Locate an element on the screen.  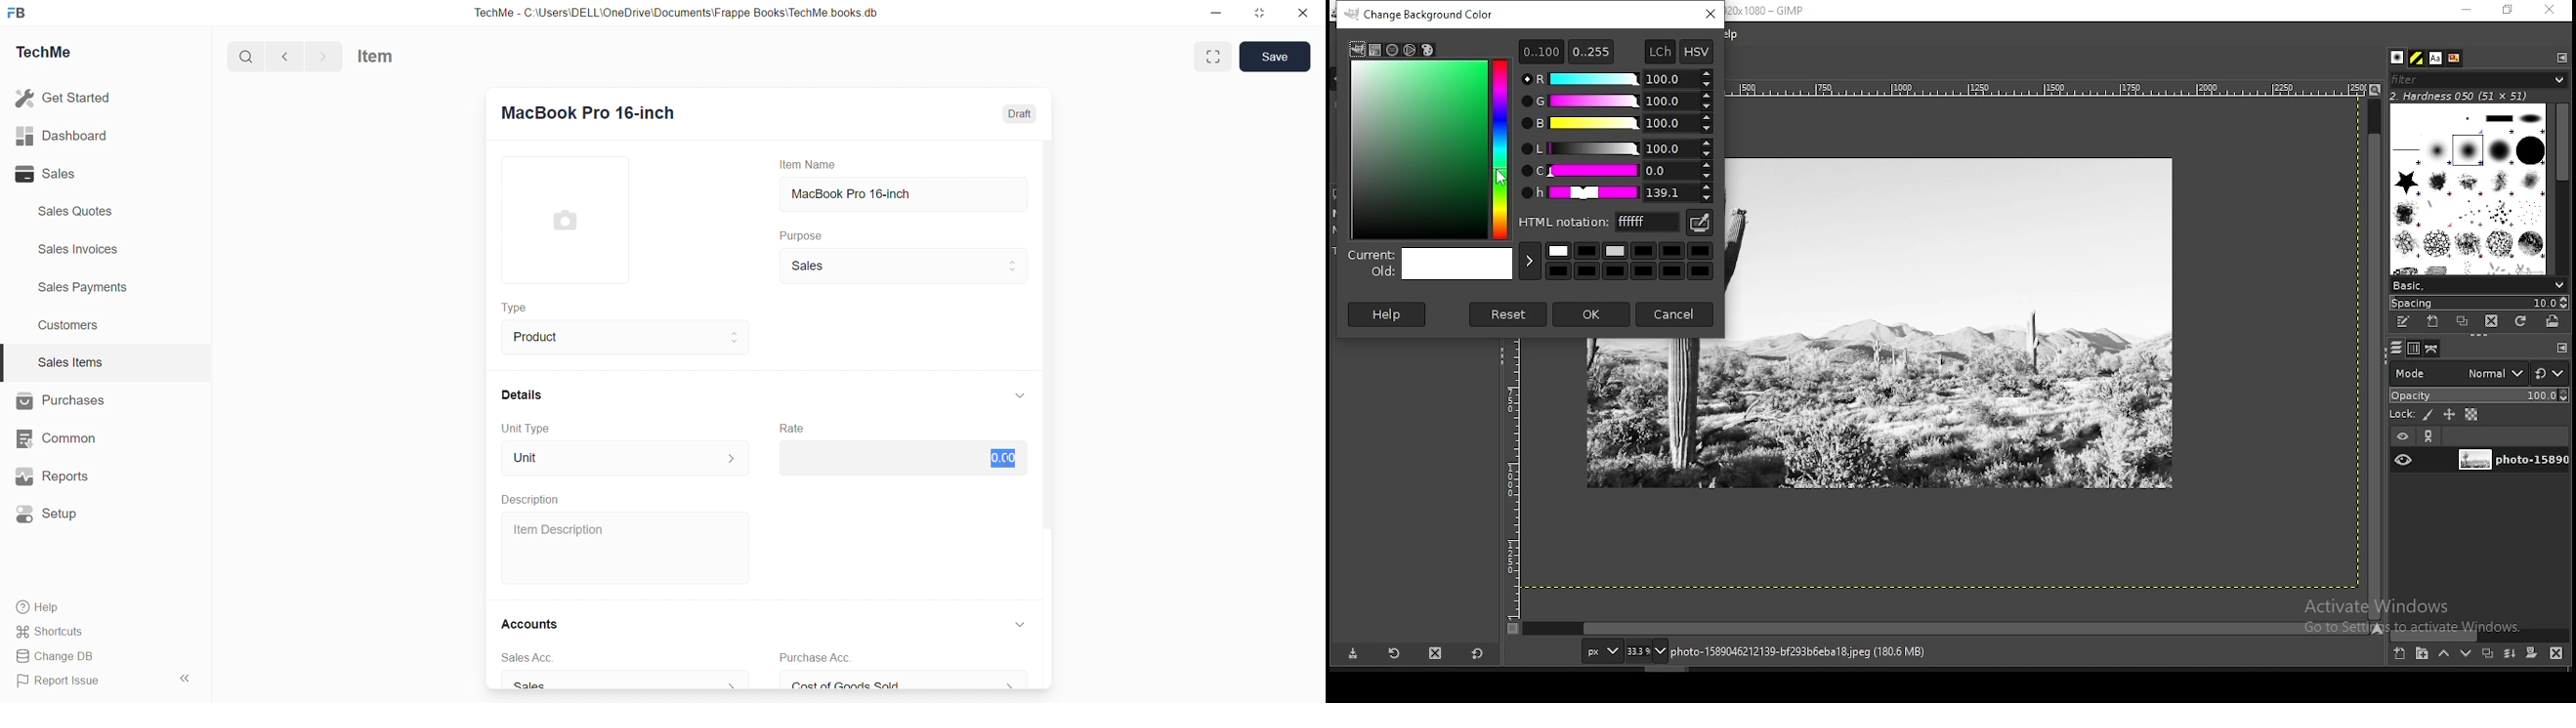
Sales invoices is located at coordinates (81, 249).